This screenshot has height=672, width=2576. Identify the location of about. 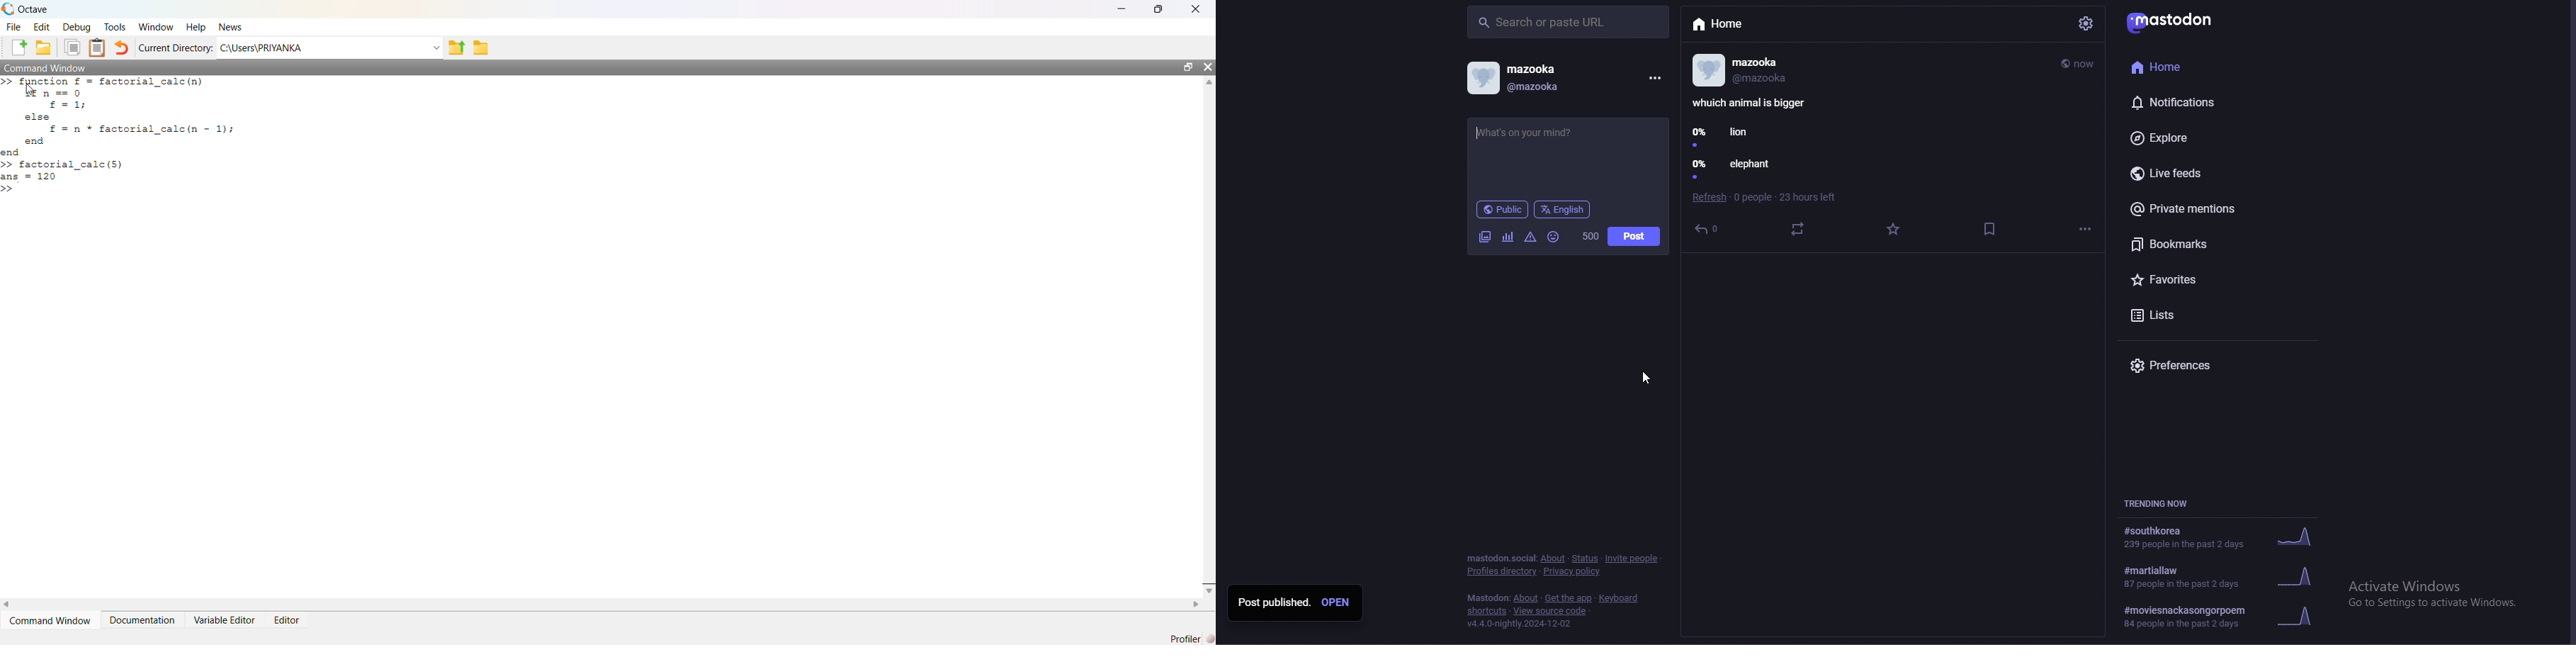
(1525, 598).